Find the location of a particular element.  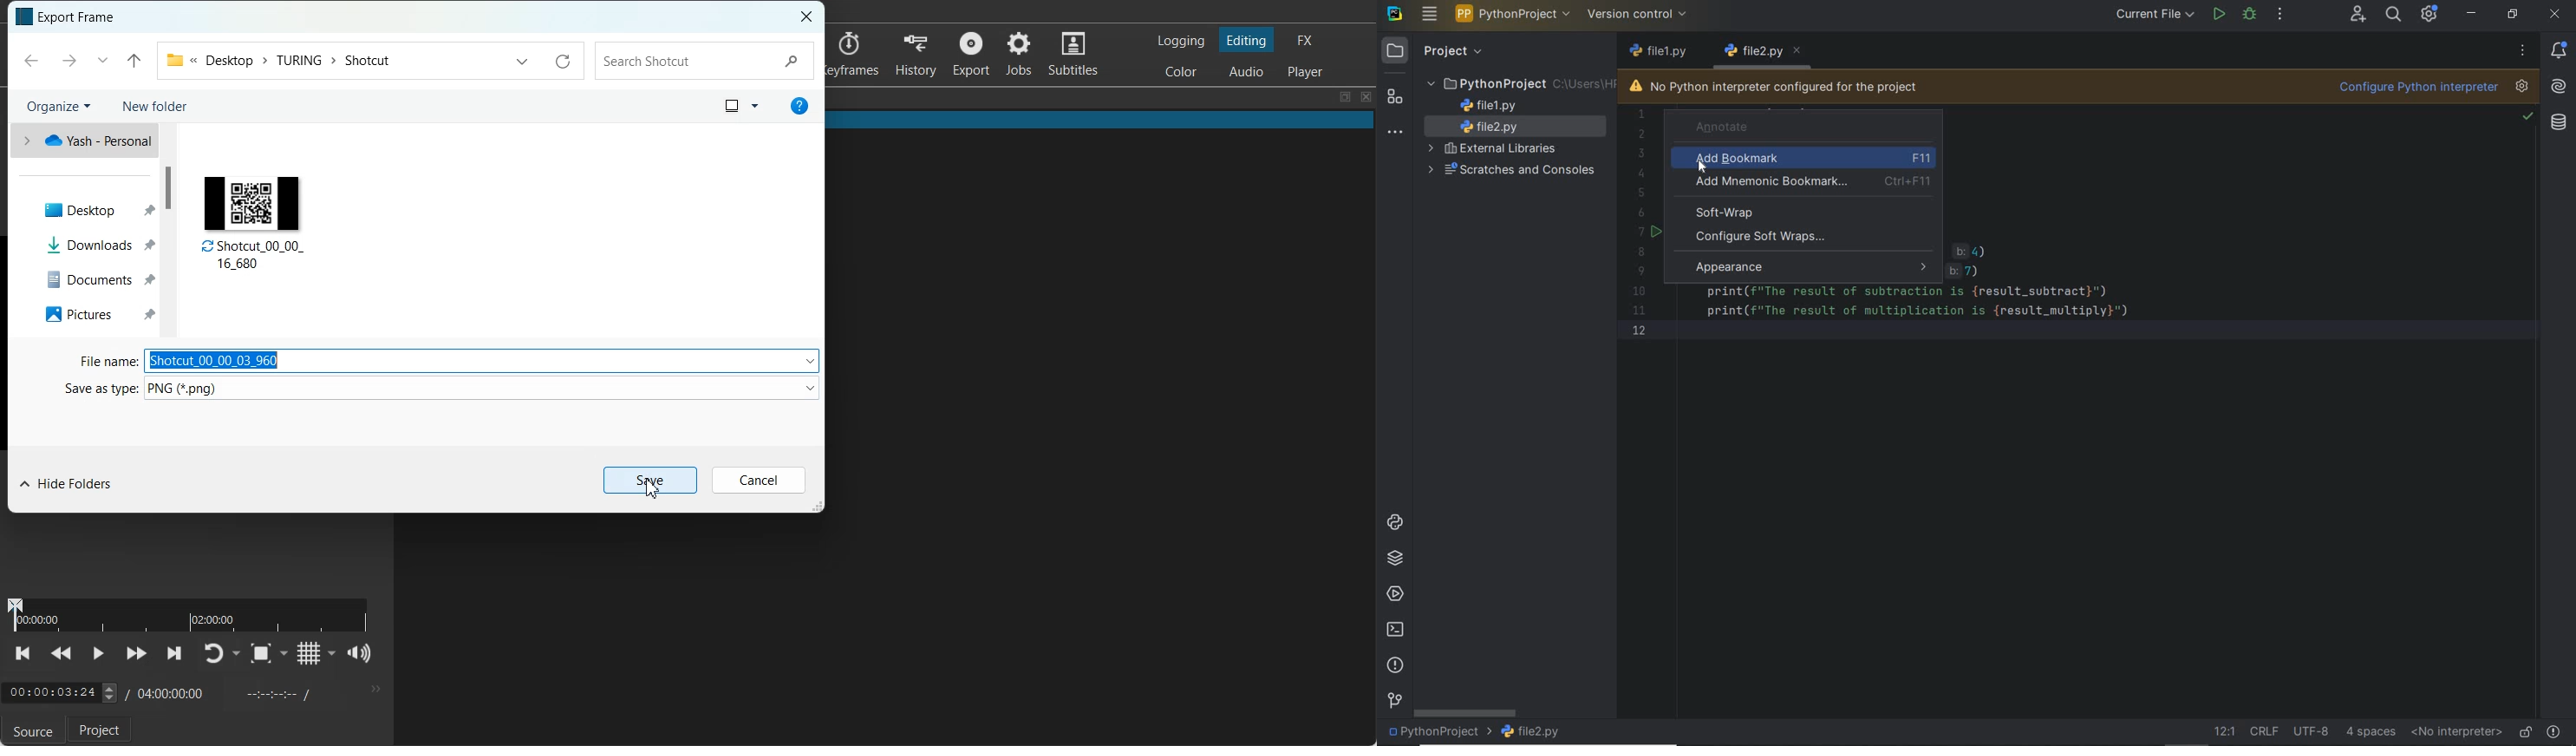

Checkmark is located at coordinates (2528, 117).